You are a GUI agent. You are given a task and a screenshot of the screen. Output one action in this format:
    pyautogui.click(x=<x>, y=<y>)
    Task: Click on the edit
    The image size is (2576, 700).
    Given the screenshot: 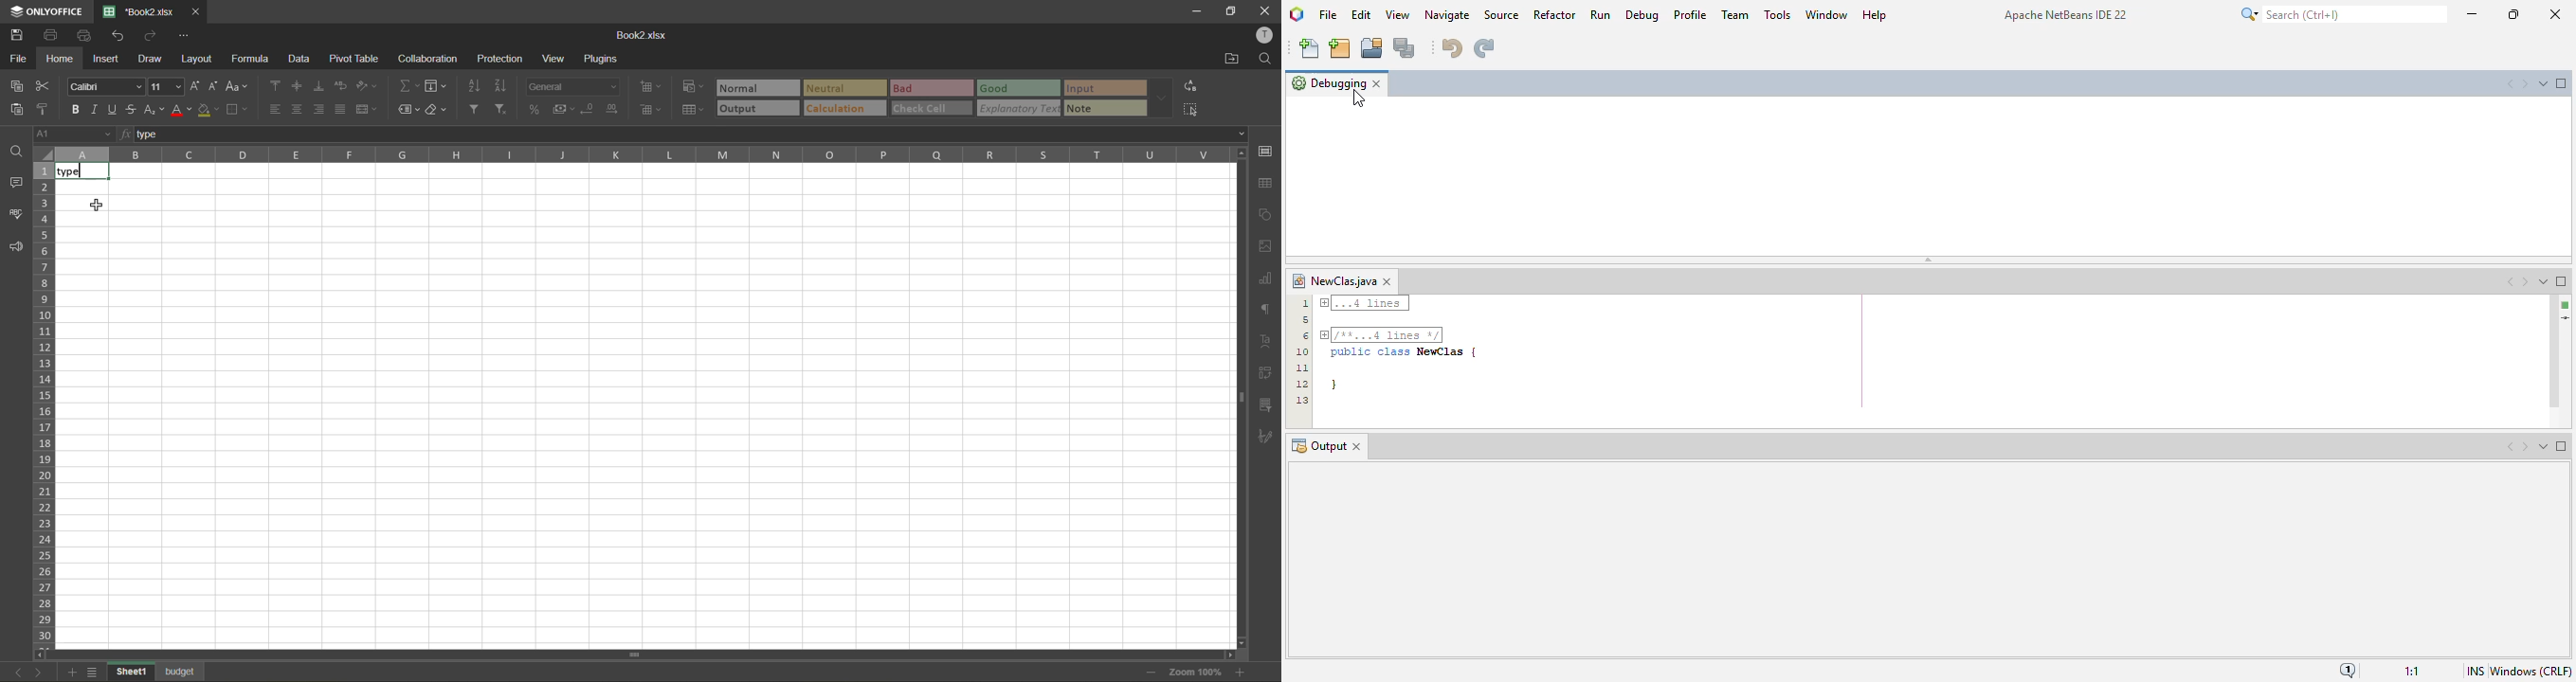 What is the action you would take?
    pyautogui.click(x=1360, y=14)
    